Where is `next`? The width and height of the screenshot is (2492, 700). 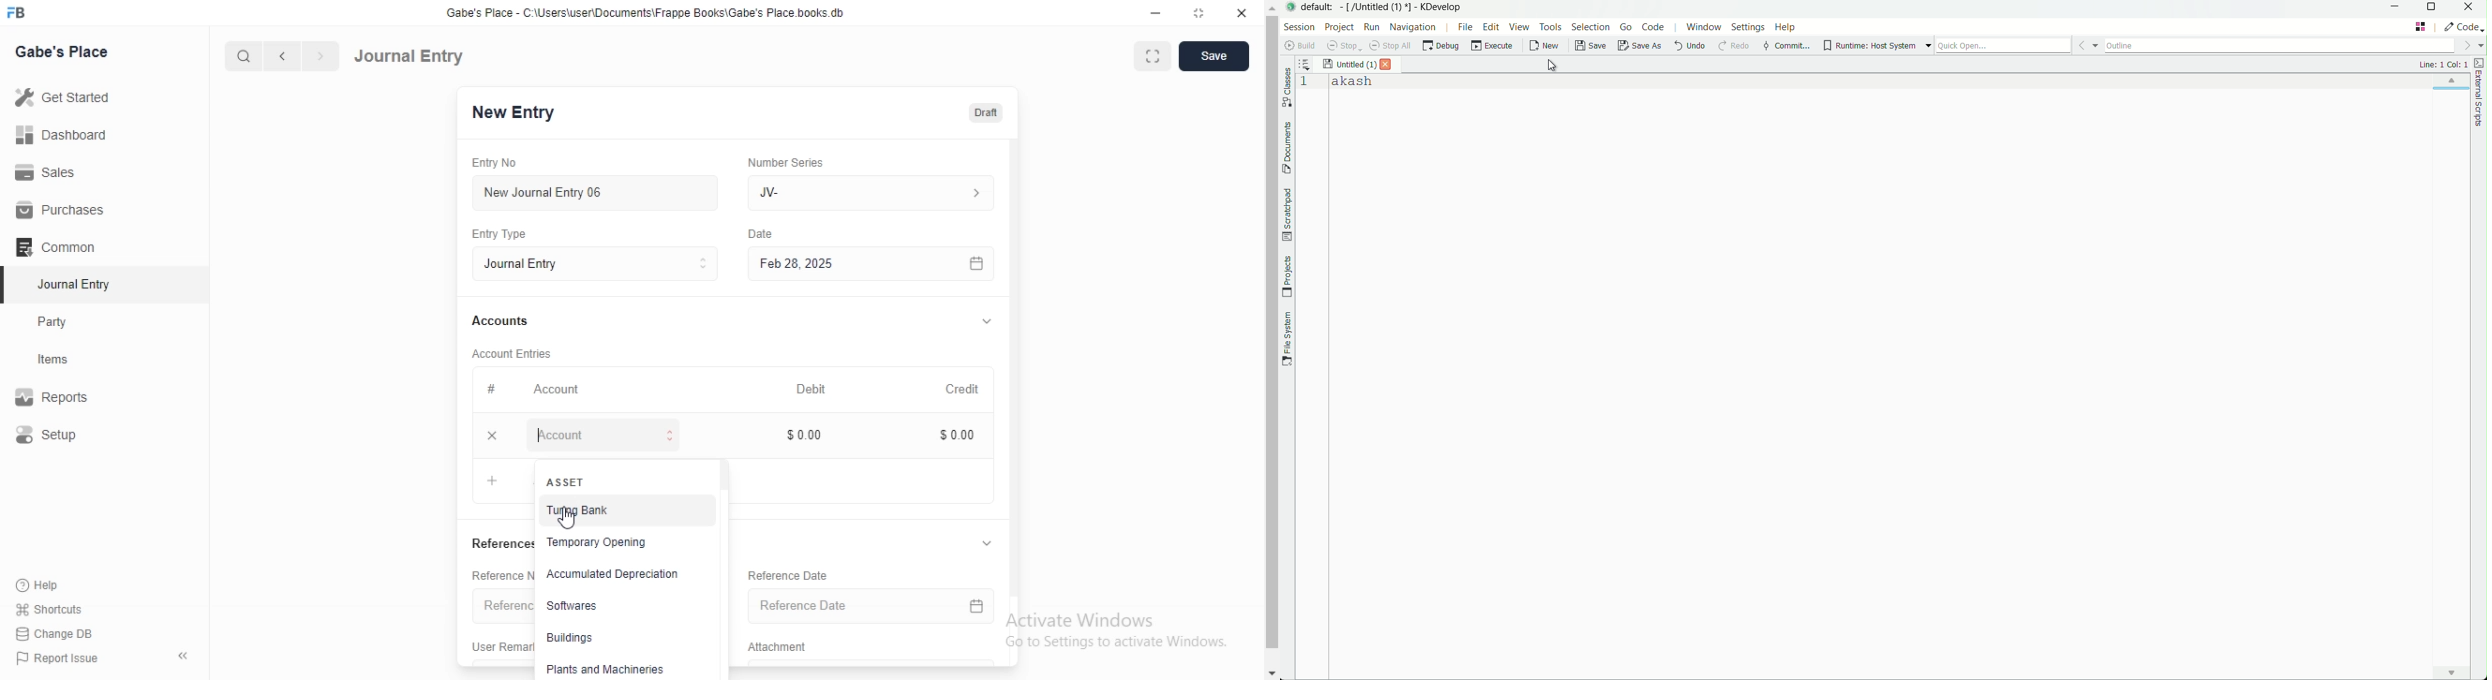
next is located at coordinates (318, 57).